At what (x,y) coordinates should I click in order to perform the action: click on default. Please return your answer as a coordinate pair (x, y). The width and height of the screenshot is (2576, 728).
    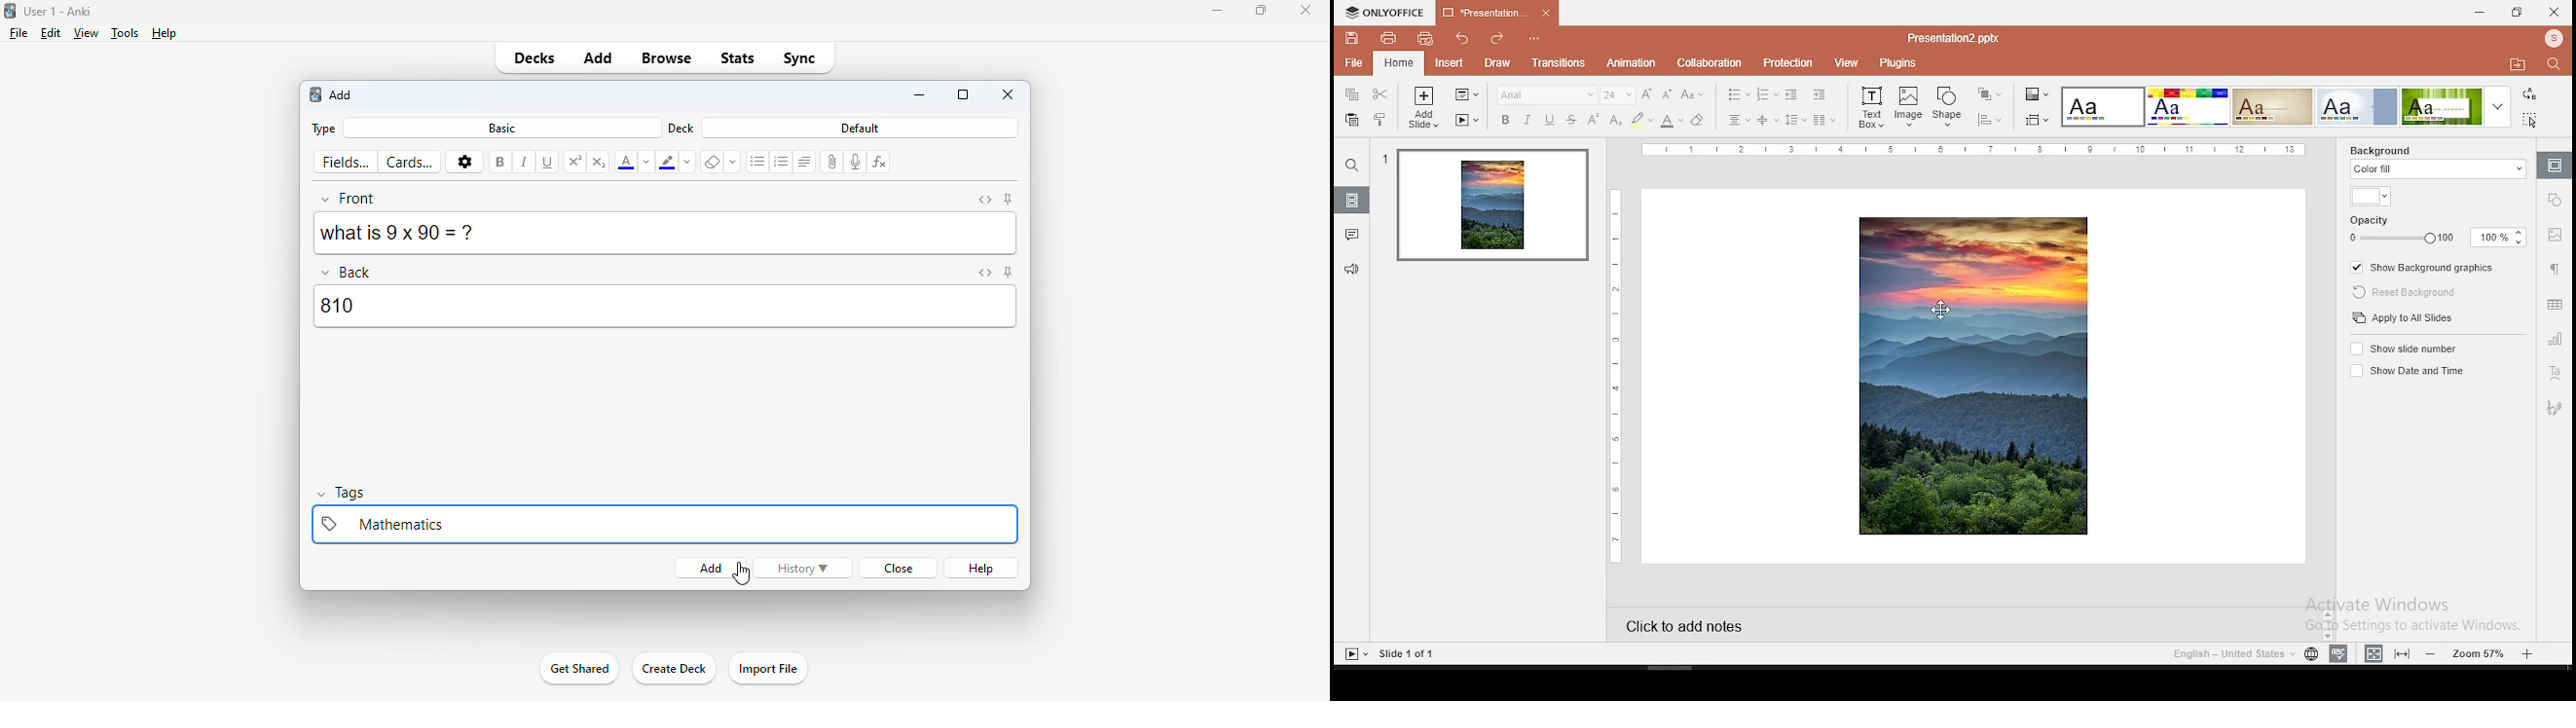
    Looking at the image, I should click on (861, 128).